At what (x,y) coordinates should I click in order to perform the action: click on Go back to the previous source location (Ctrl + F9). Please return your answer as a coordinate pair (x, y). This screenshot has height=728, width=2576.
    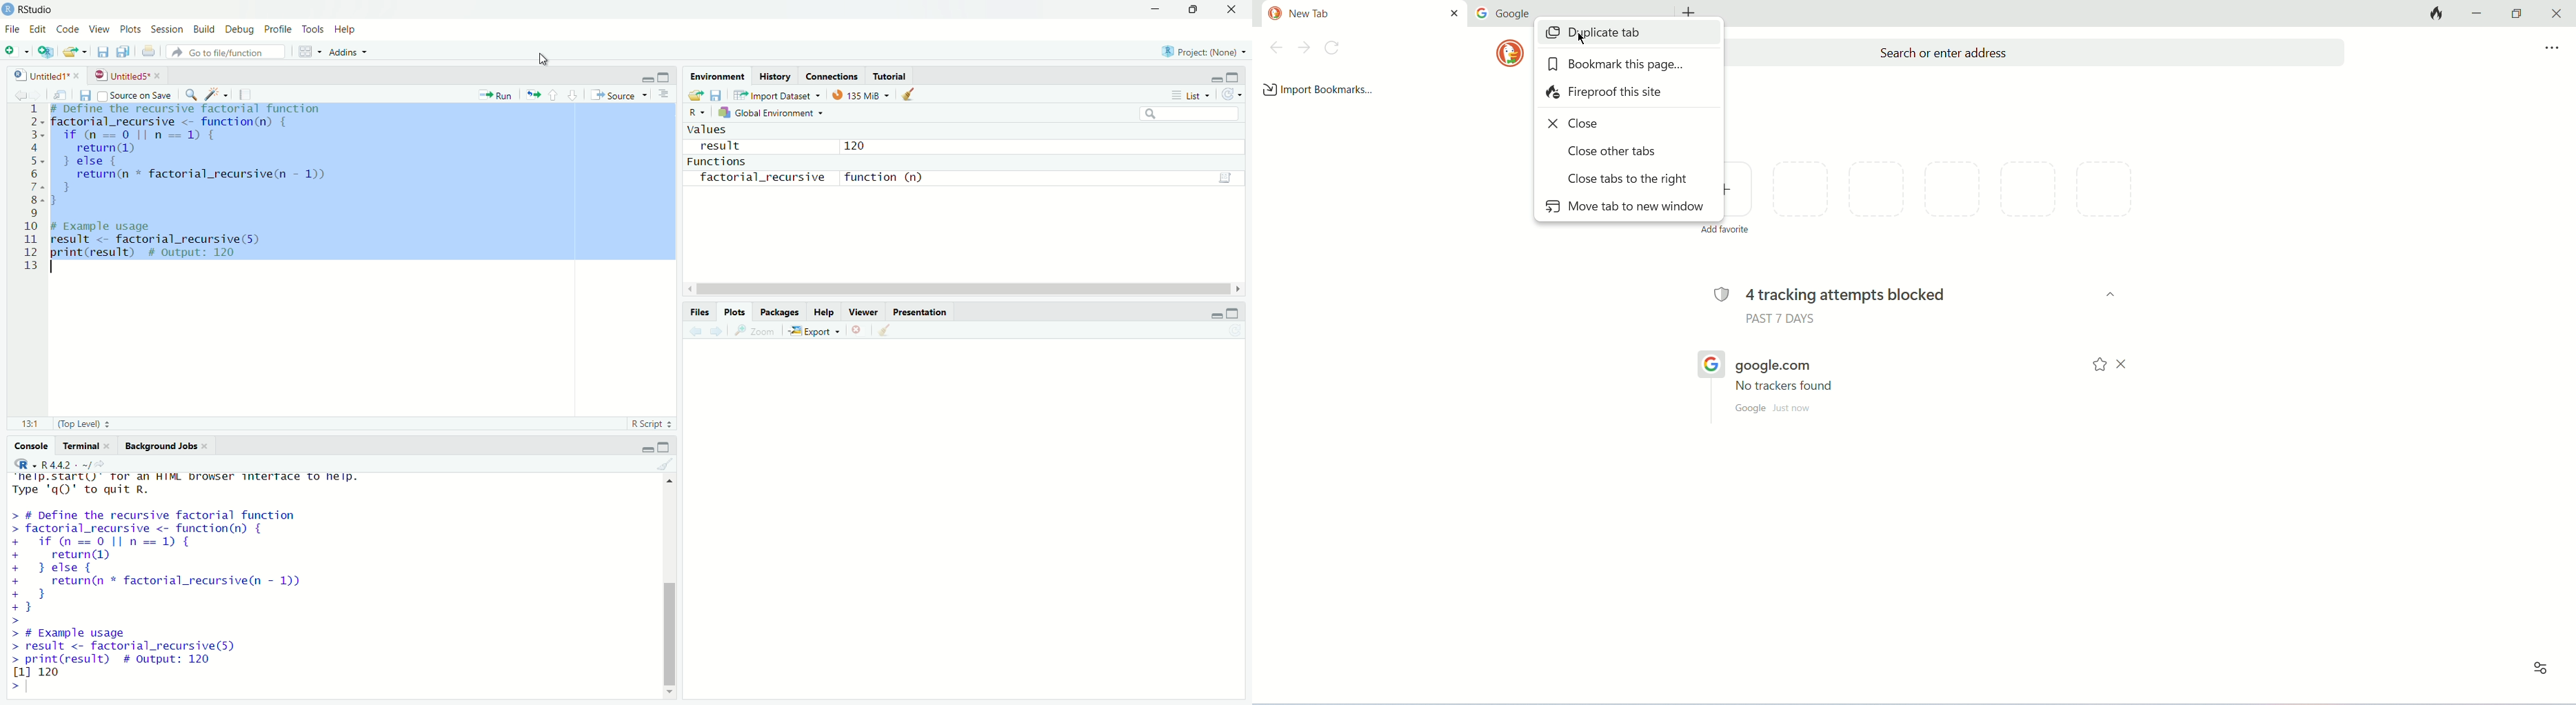
    Looking at the image, I should click on (19, 93).